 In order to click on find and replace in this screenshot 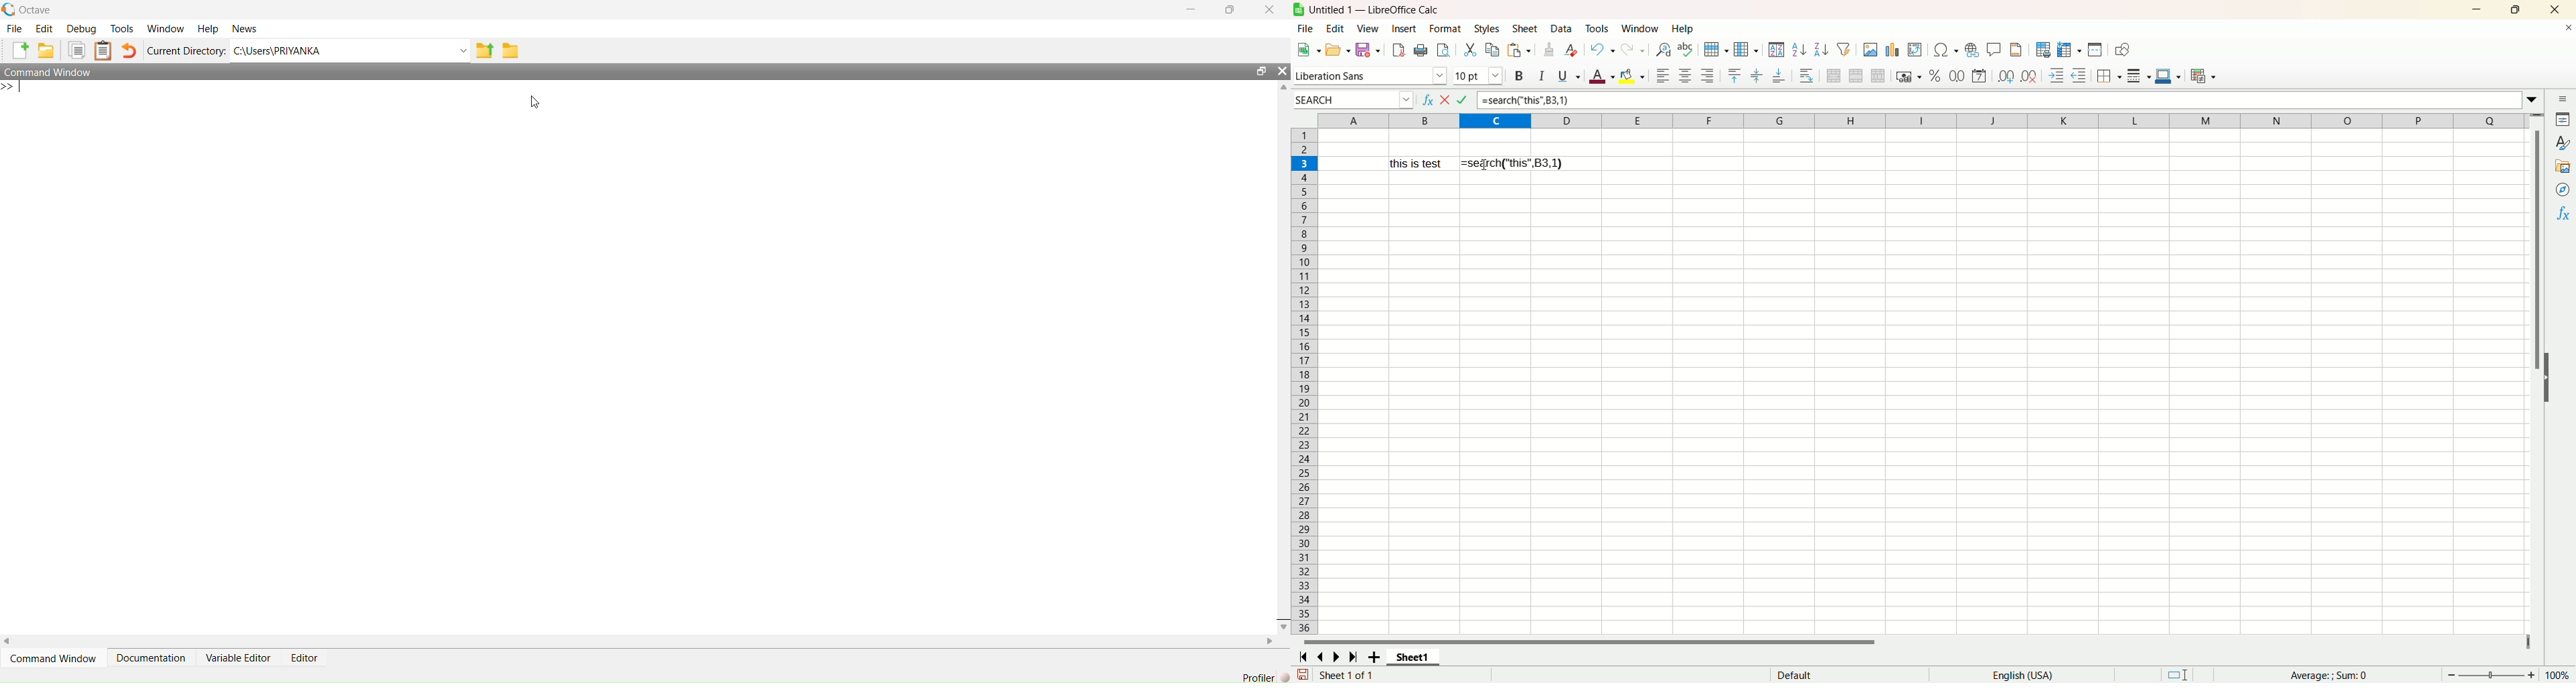, I will do `click(1664, 50)`.